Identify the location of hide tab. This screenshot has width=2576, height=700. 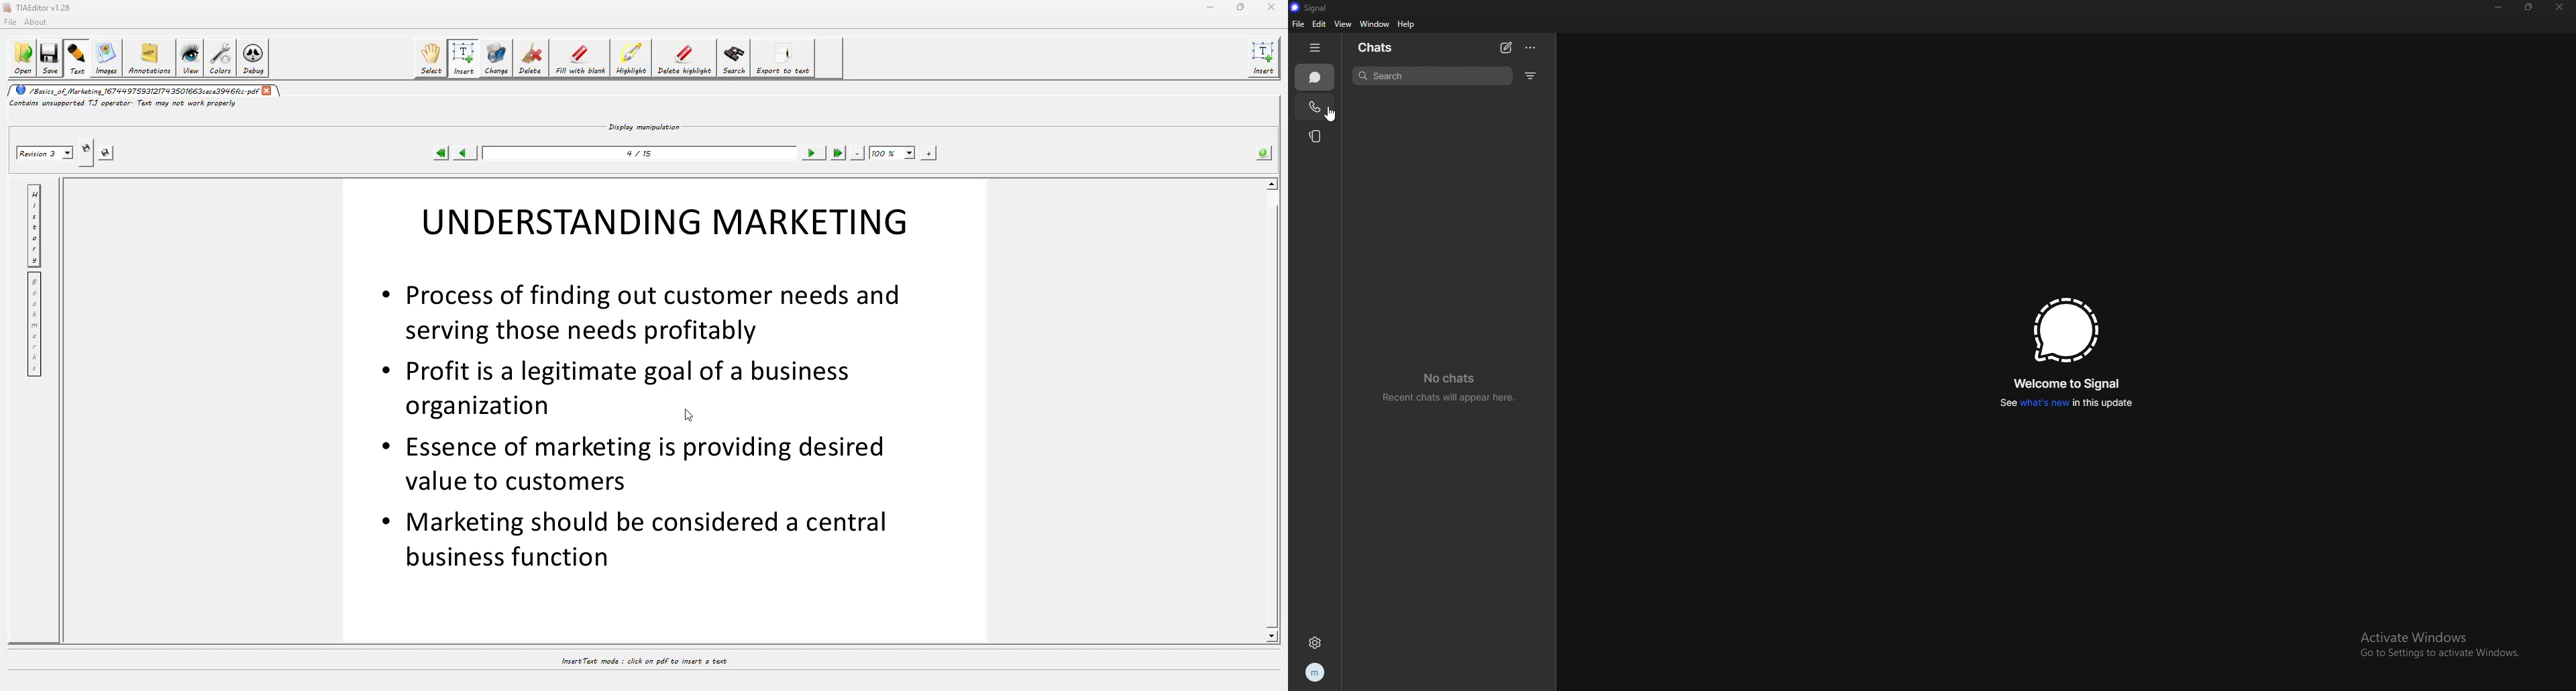
(1318, 48).